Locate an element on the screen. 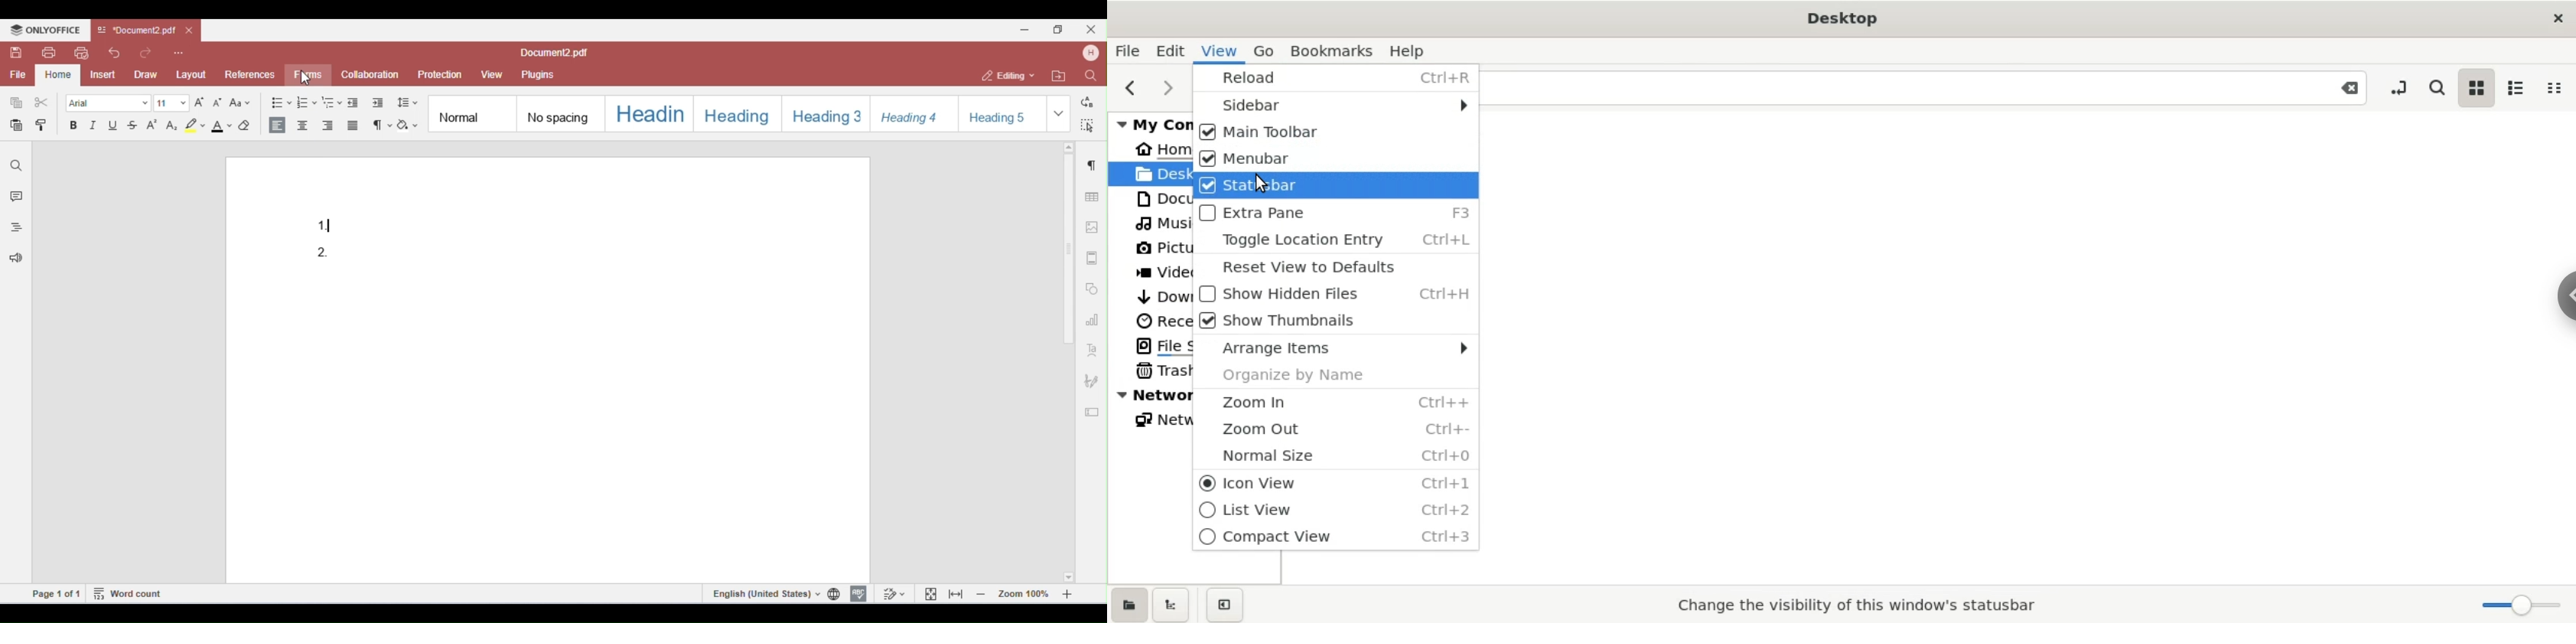 This screenshot has height=644, width=2576. Extra Pane is located at coordinates (1334, 213).